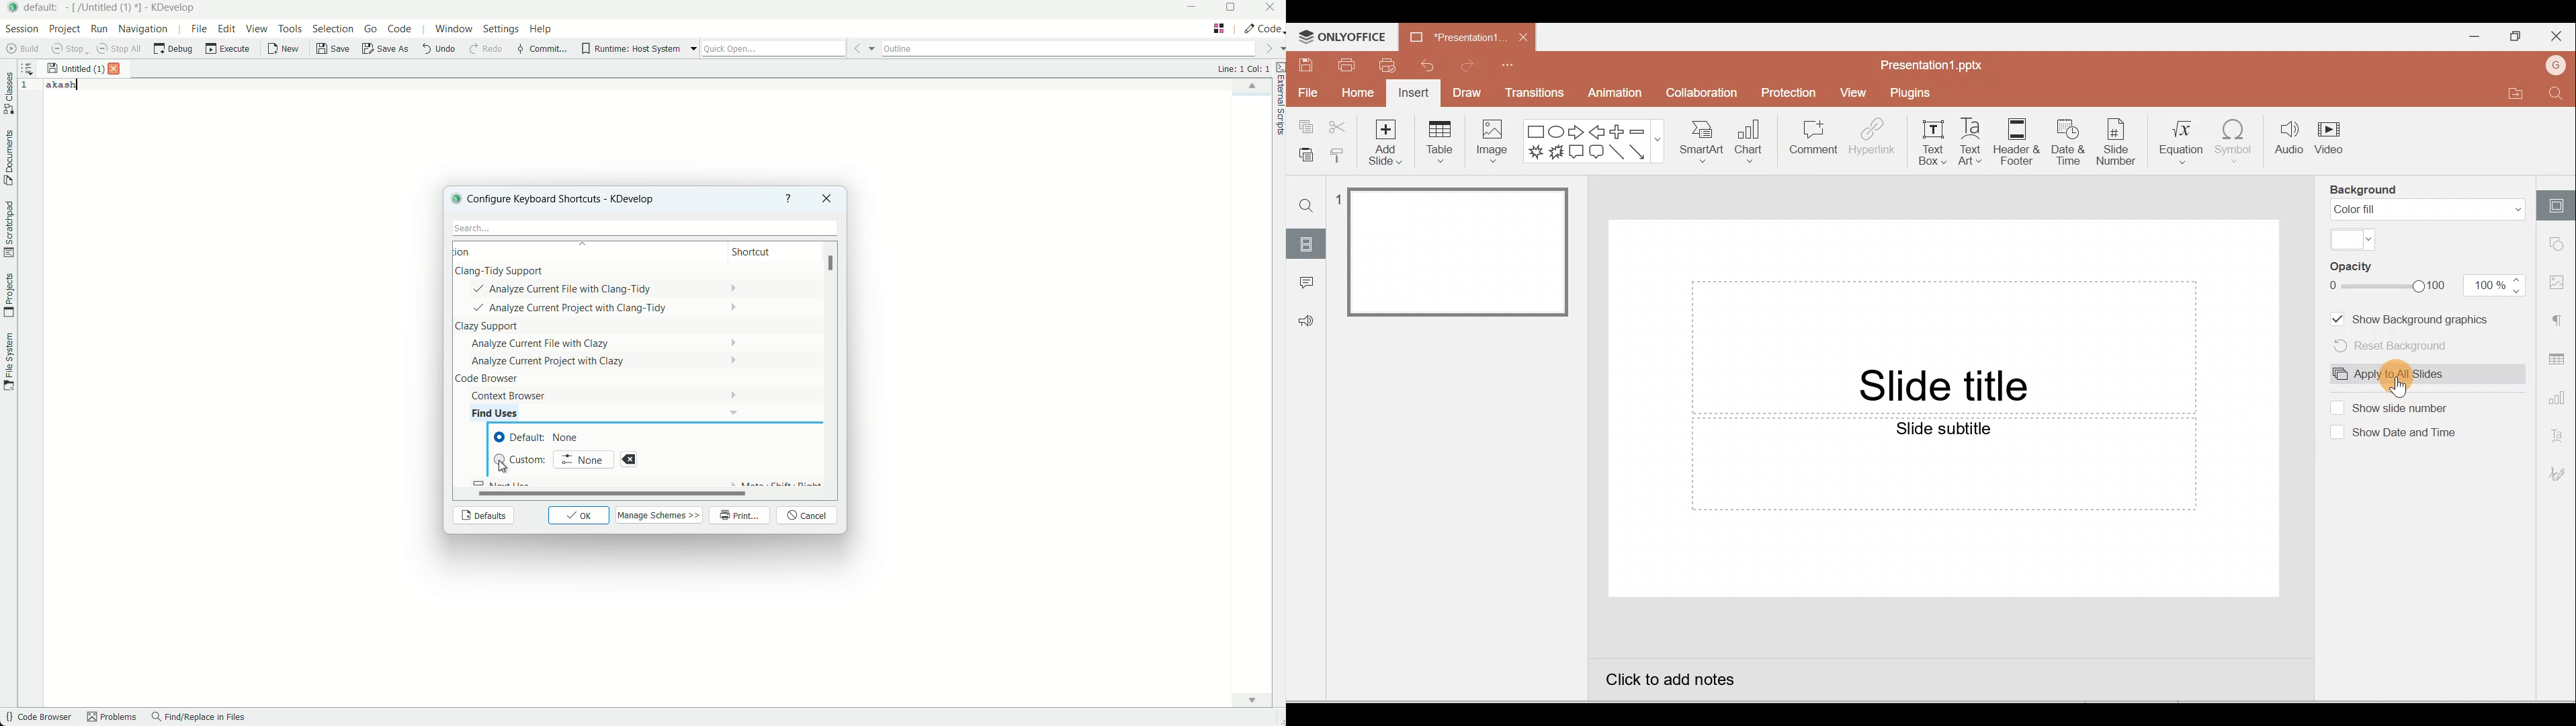 This screenshot has height=728, width=2576. Describe the element at coordinates (1346, 65) in the screenshot. I see `Print file` at that location.